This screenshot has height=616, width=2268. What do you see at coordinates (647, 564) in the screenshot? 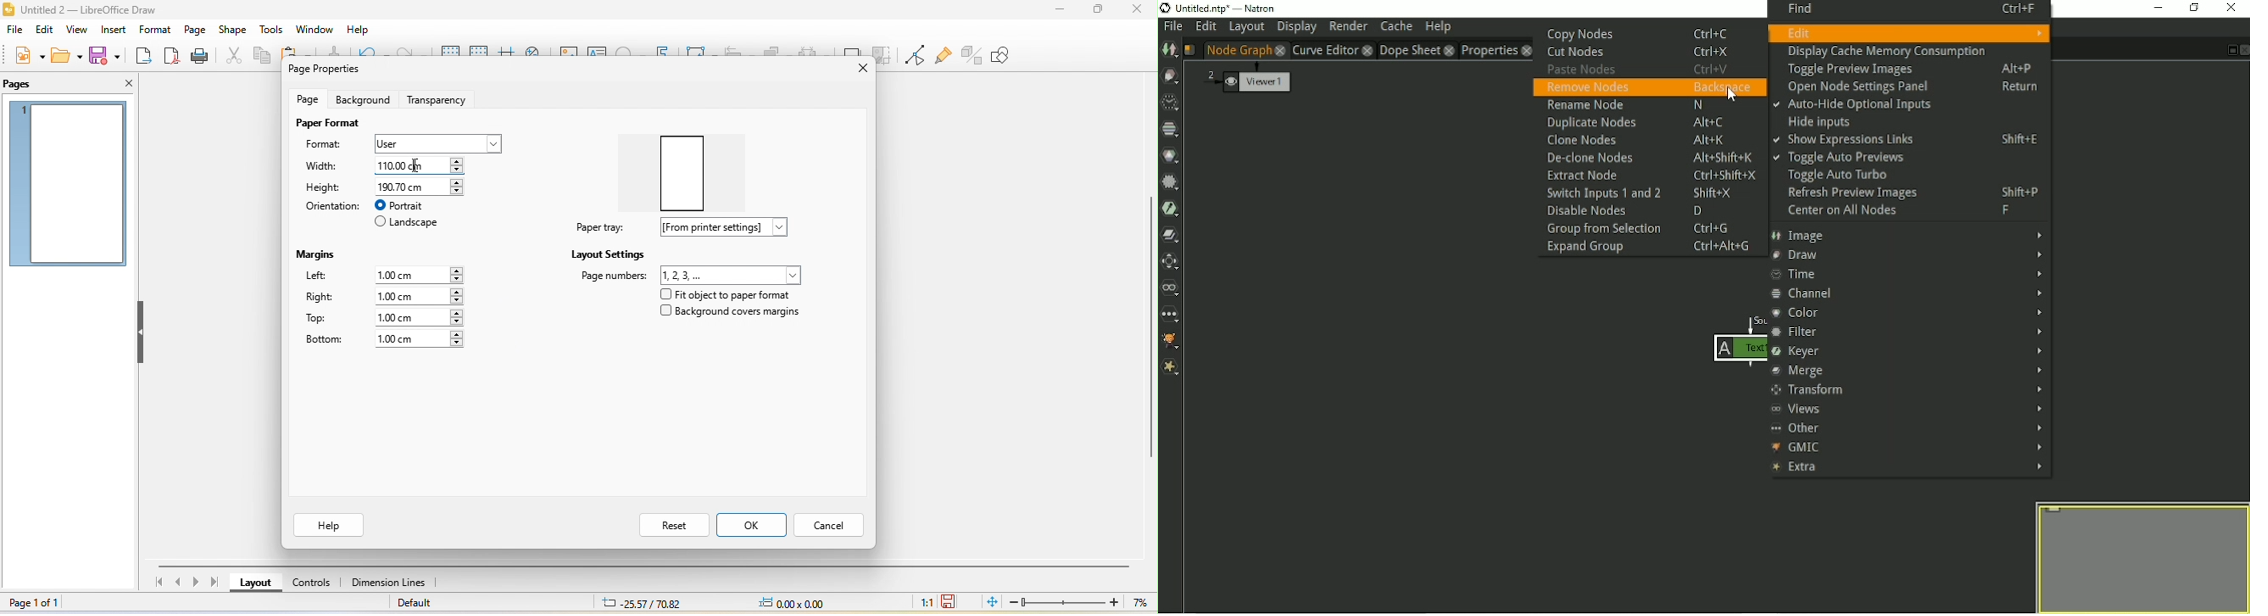
I see `horizontal scroll bar` at bounding box center [647, 564].